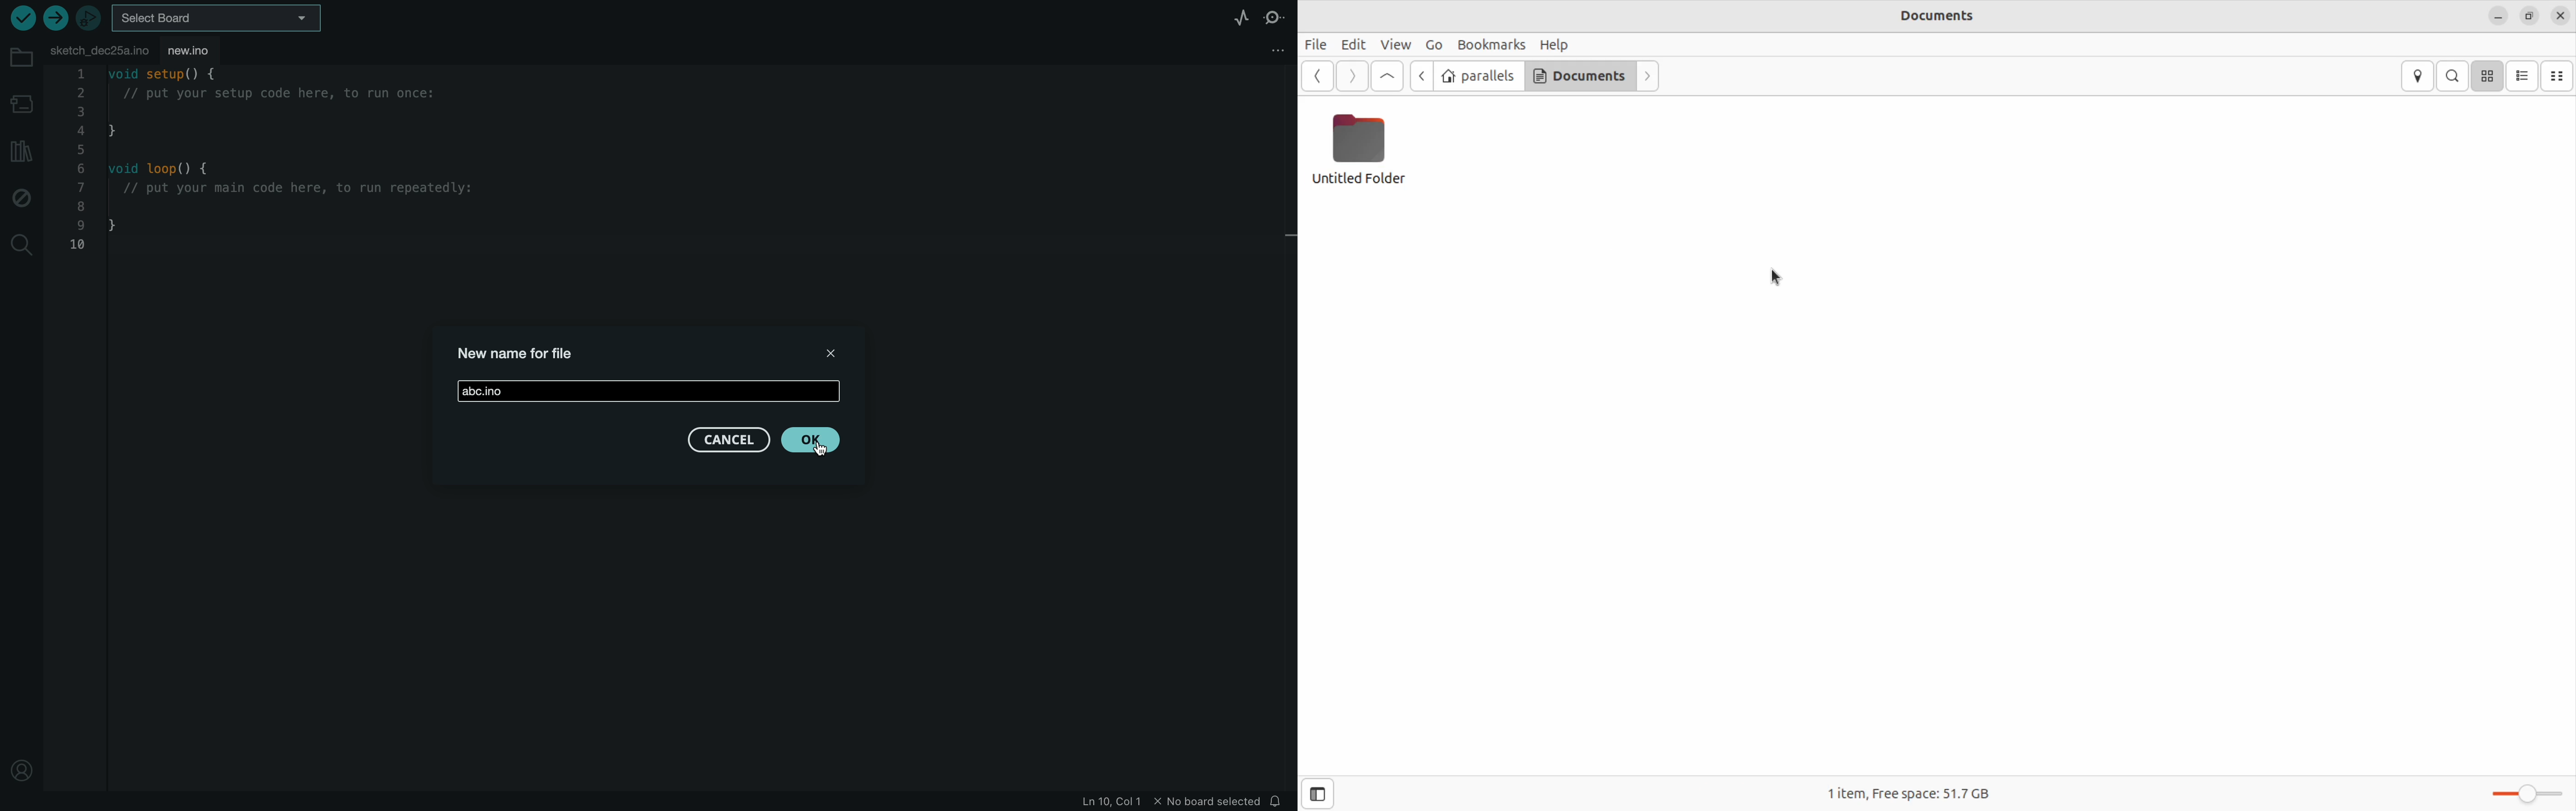 The width and height of the screenshot is (2576, 812). I want to click on Zoom, so click(2531, 795).